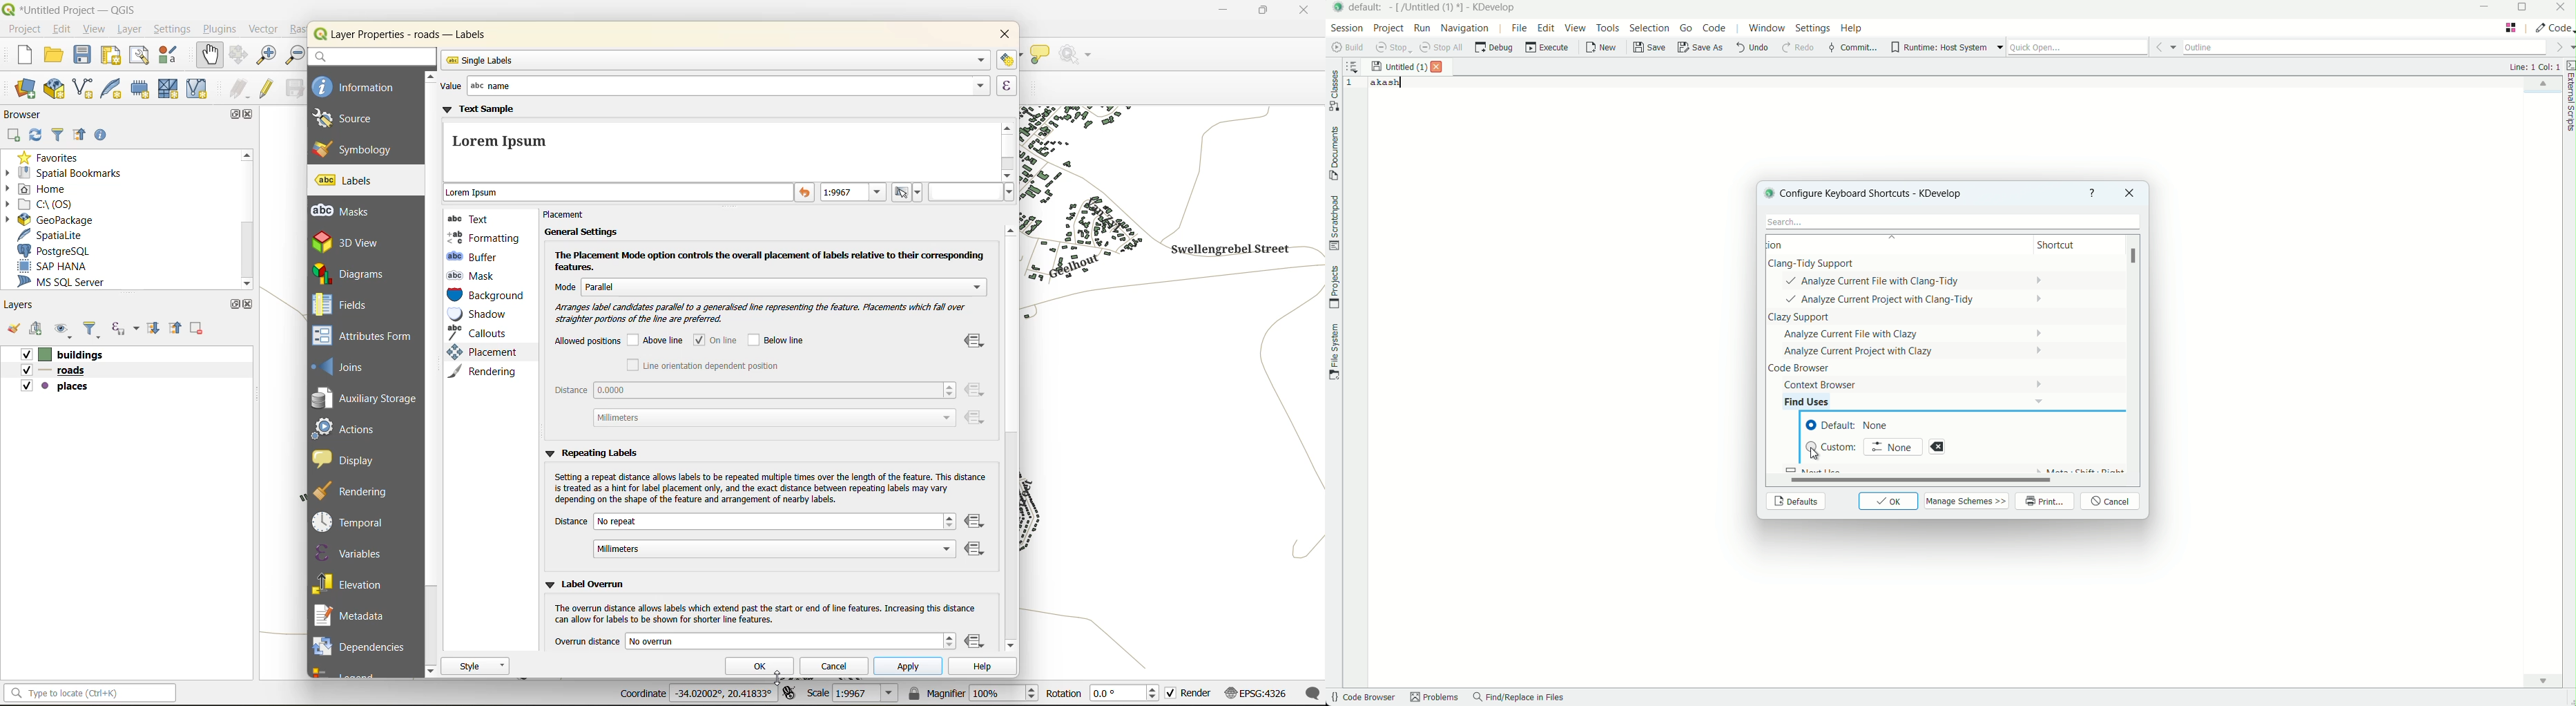 The width and height of the screenshot is (2576, 728). Describe the element at coordinates (789, 691) in the screenshot. I see `toggle extents` at that location.